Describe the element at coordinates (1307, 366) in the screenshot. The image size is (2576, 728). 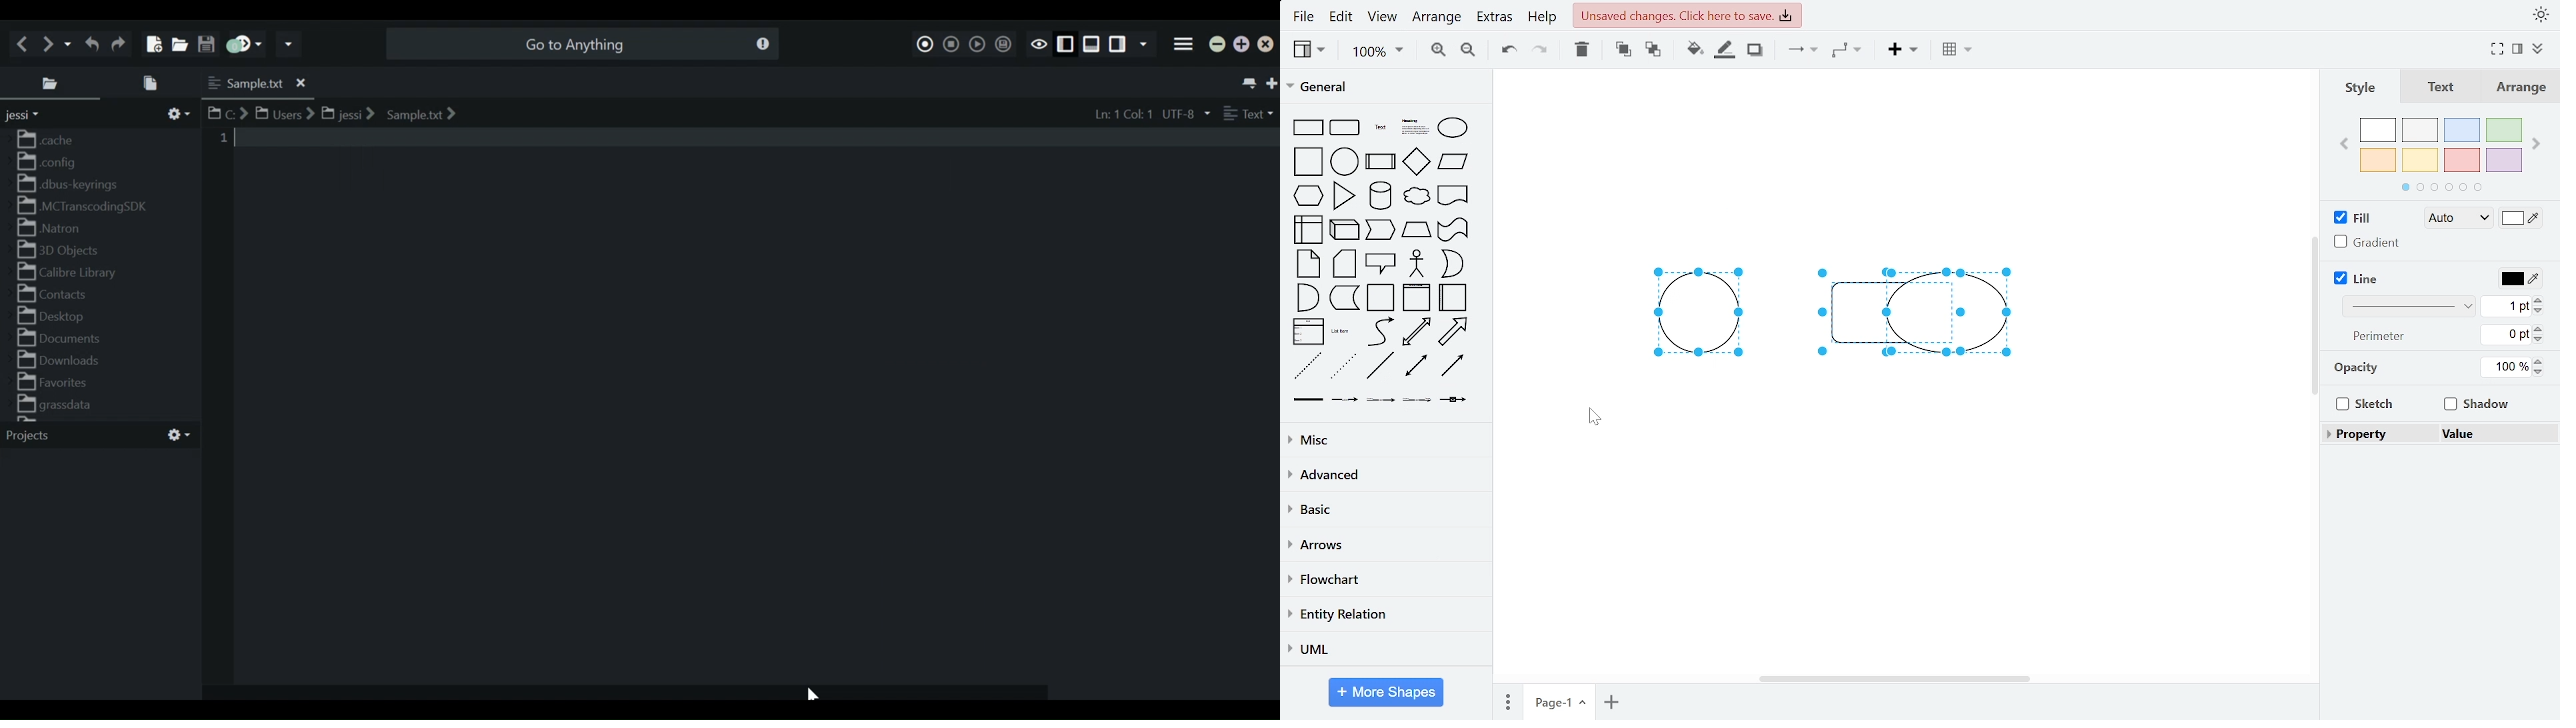
I see `dashed line` at that location.